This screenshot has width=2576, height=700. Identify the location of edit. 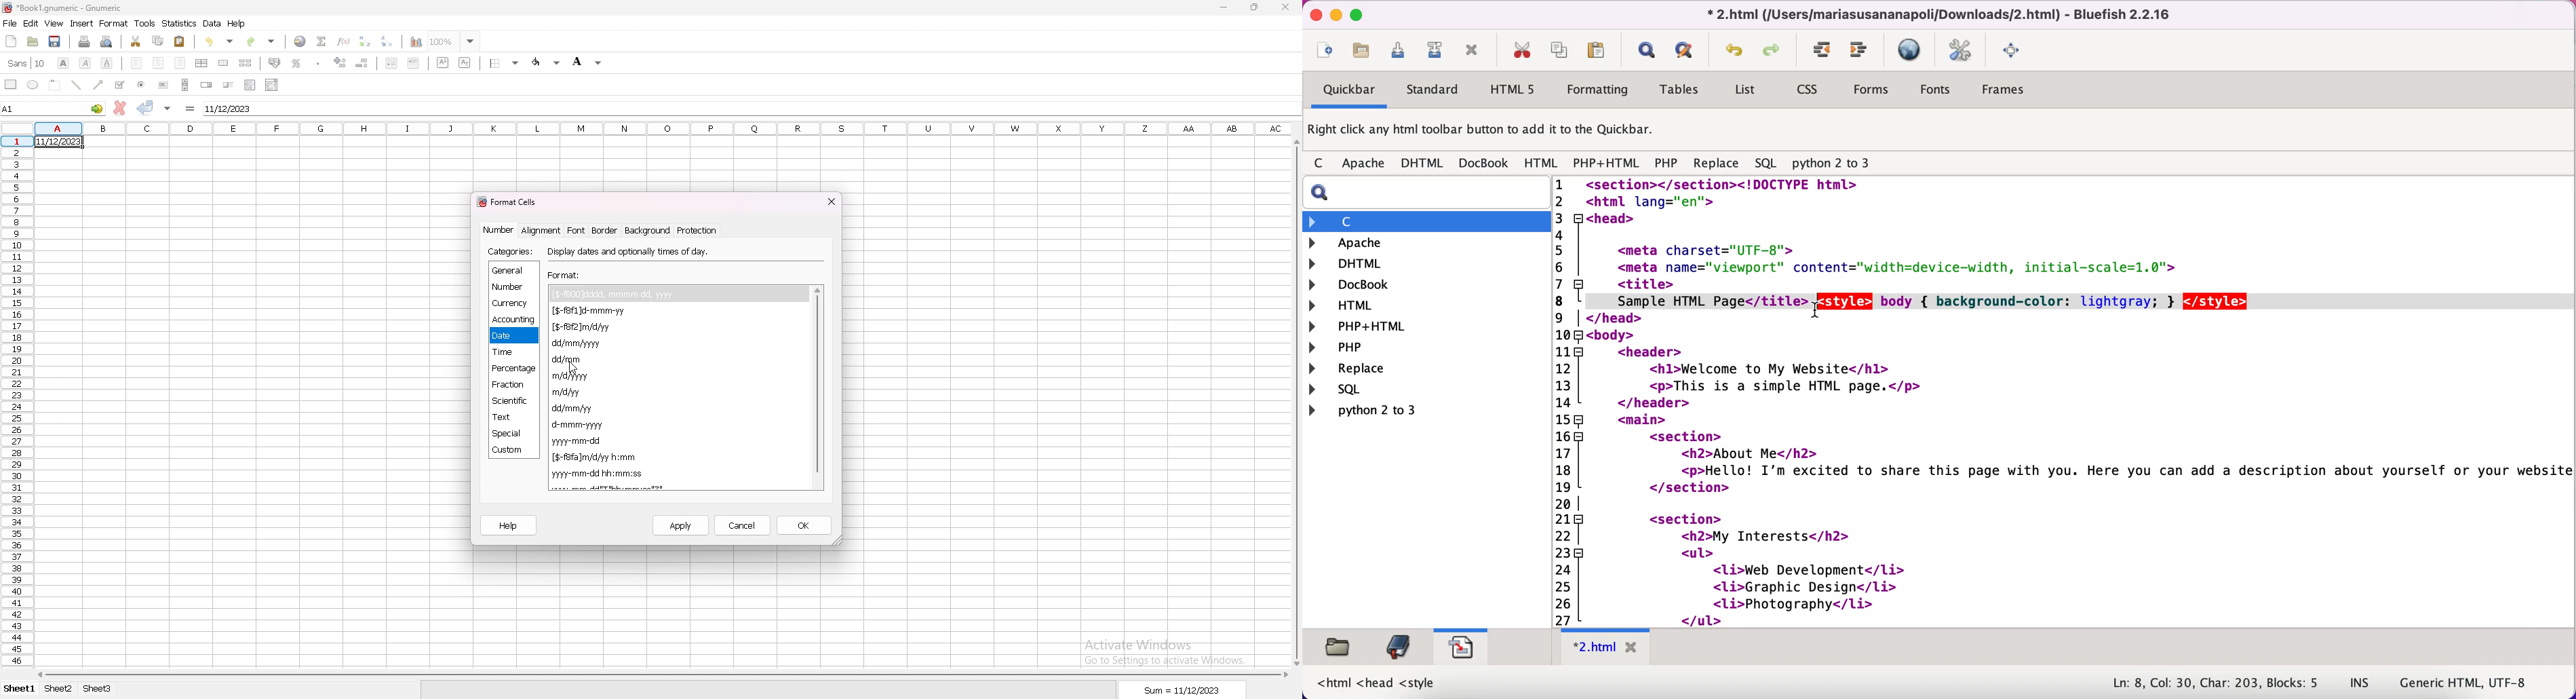
(31, 23).